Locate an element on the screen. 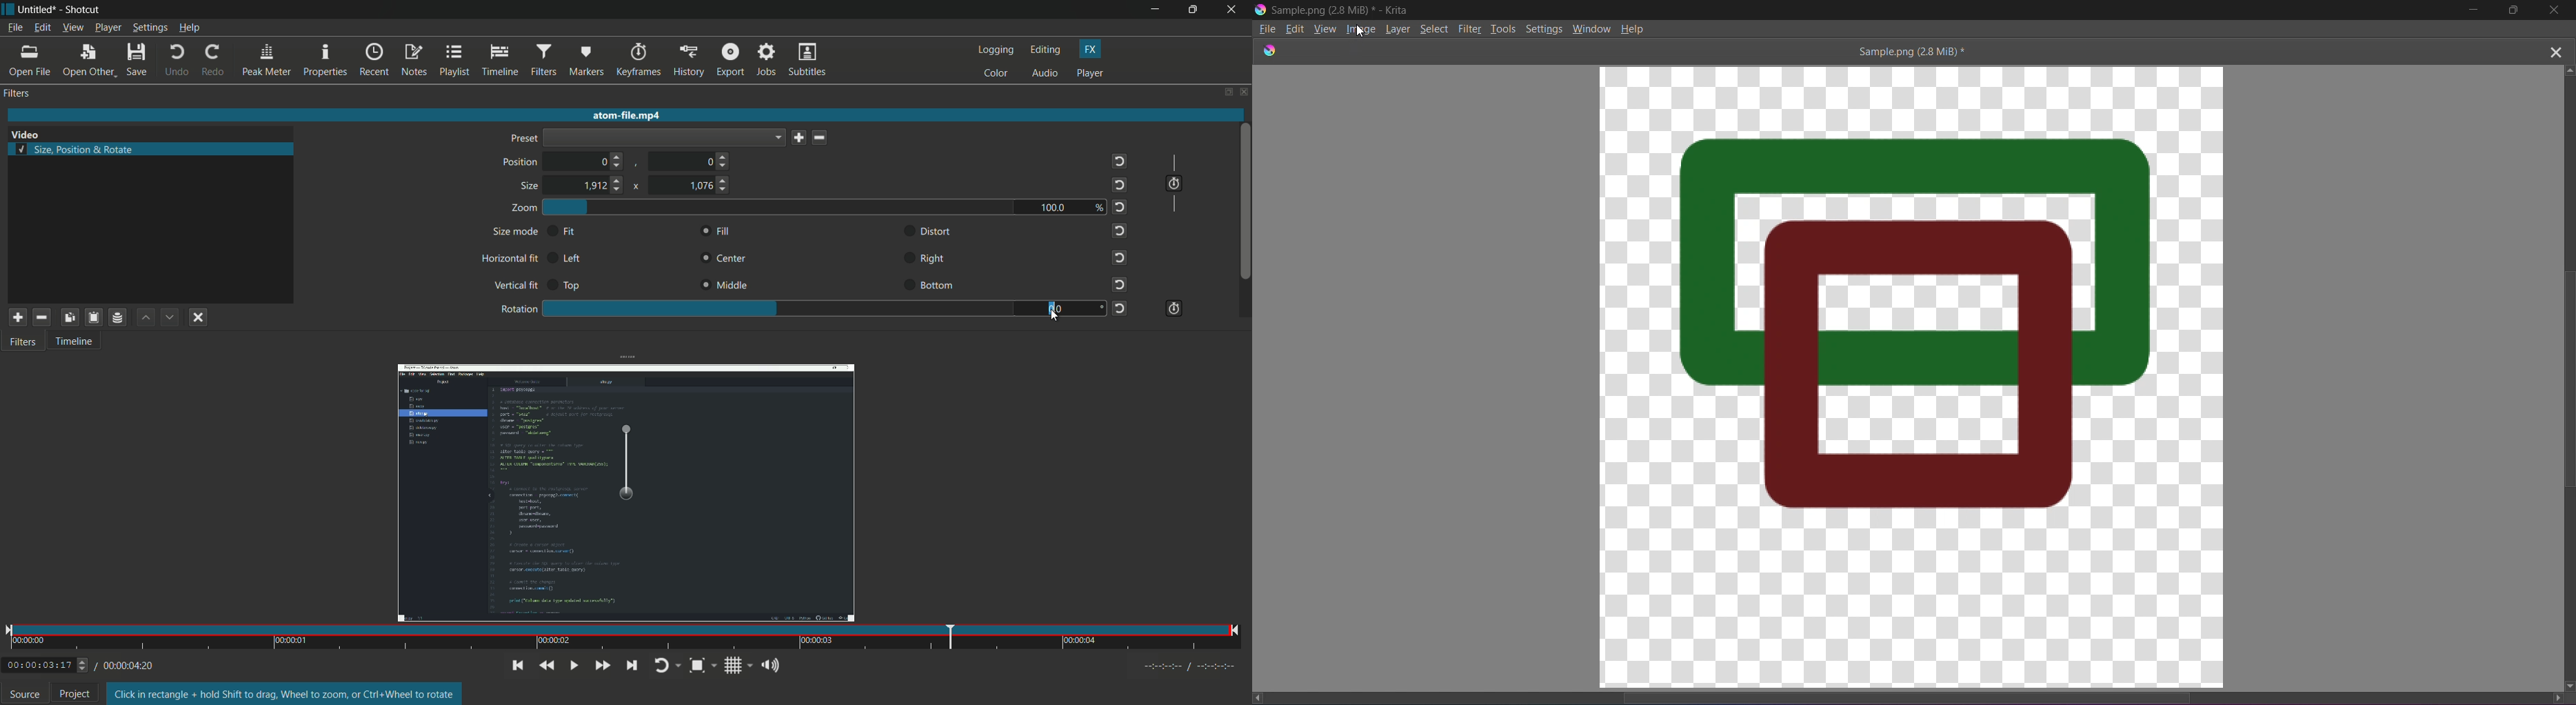 The width and height of the screenshot is (2576, 728). reset to default is located at coordinates (1121, 257).